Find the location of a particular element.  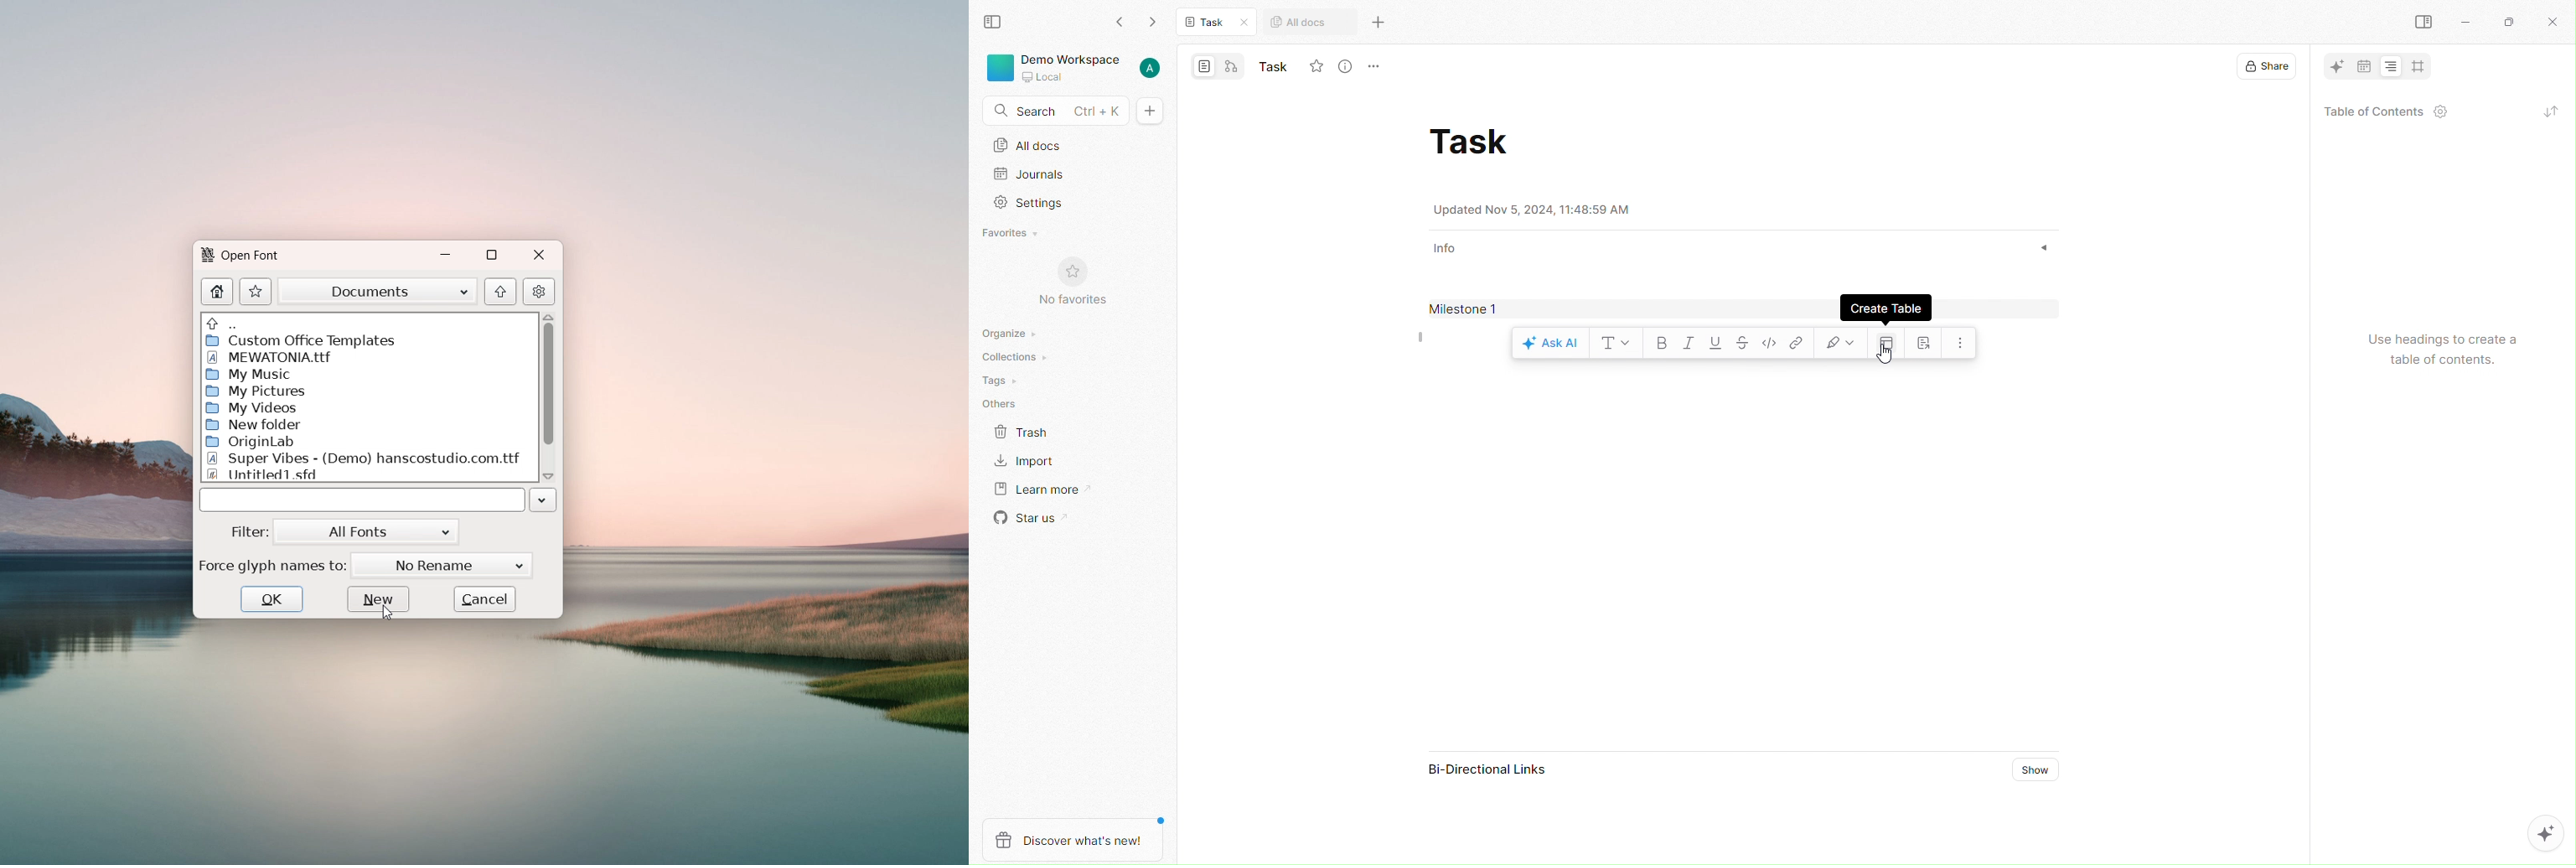

Alignment is located at coordinates (2391, 66).